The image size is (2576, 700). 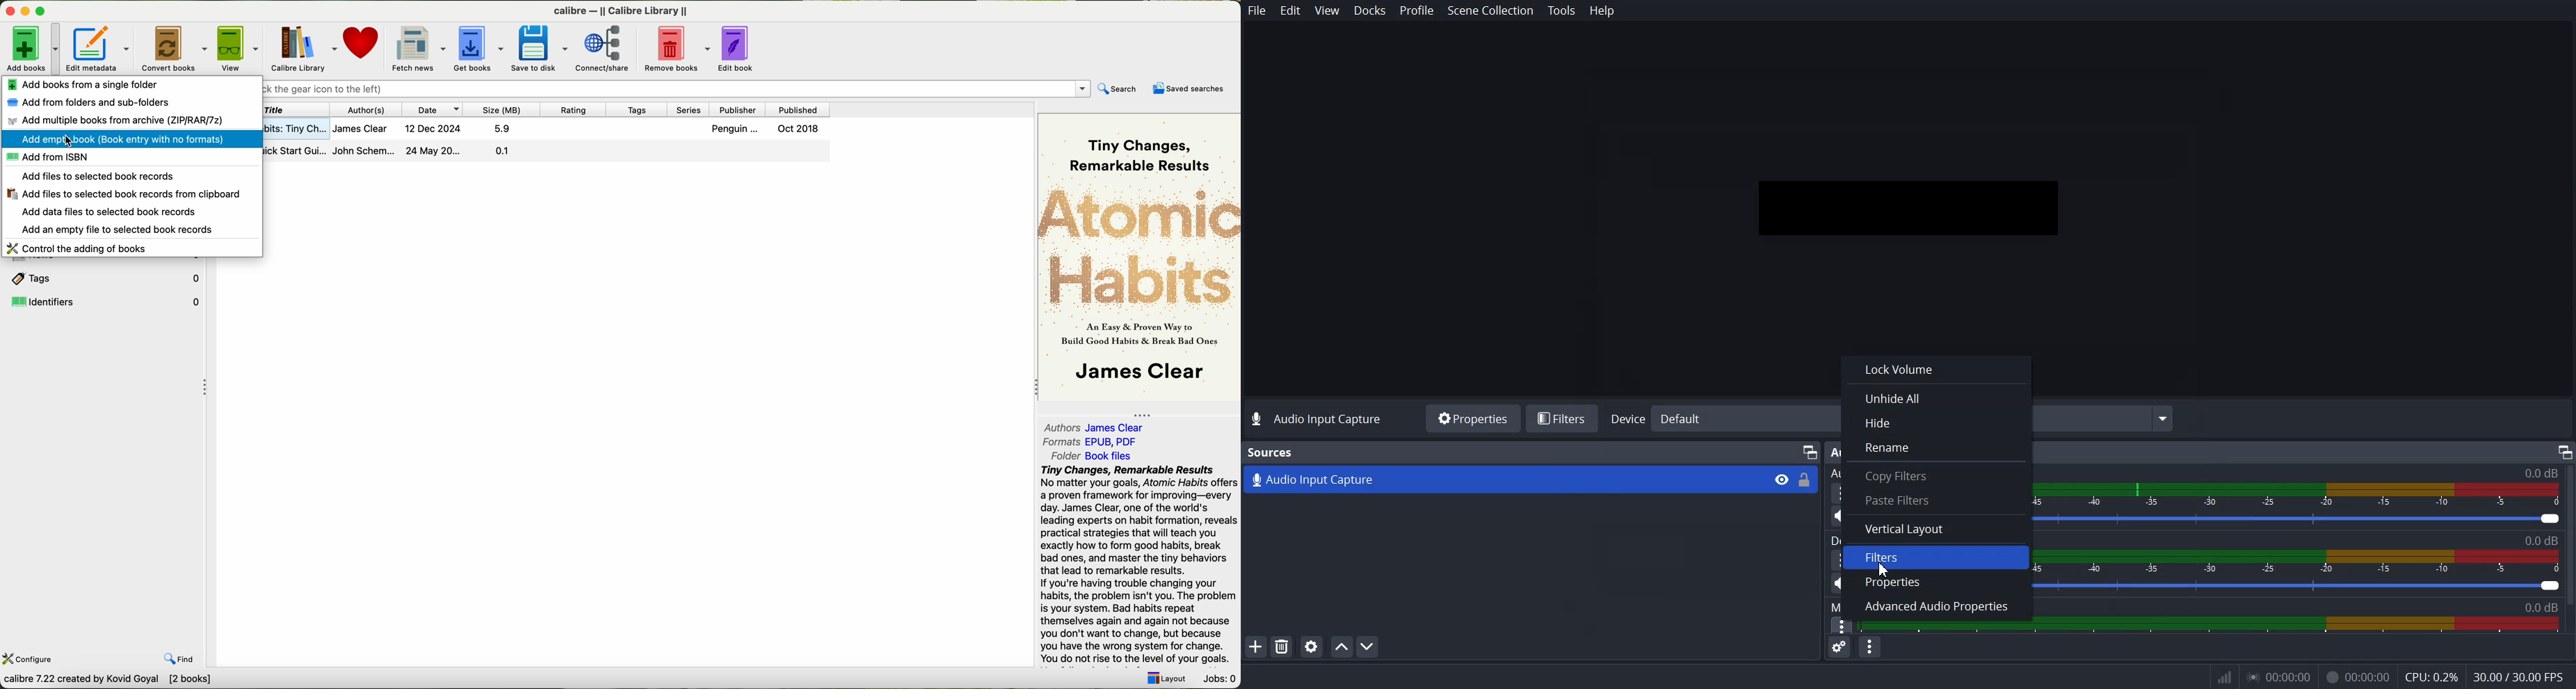 I want to click on get books, so click(x=477, y=48).